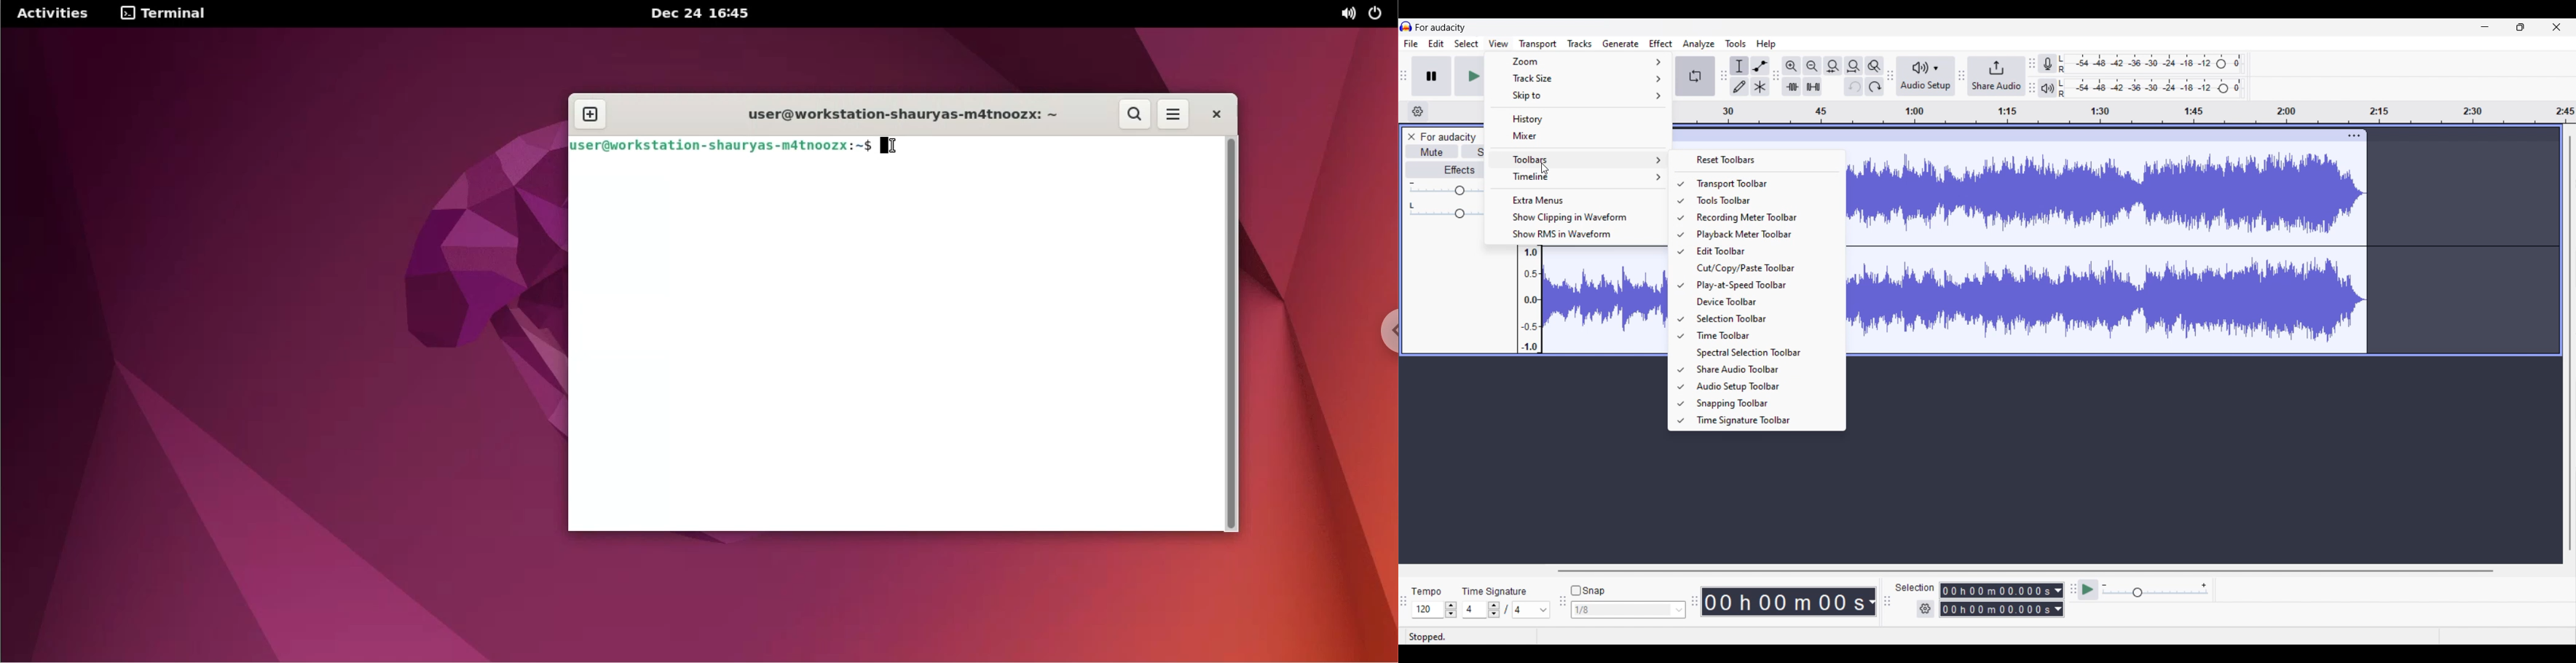 This screenshot has height=672, width=2576. I want to click on Play at speed toolbar, so click(1764, 285).